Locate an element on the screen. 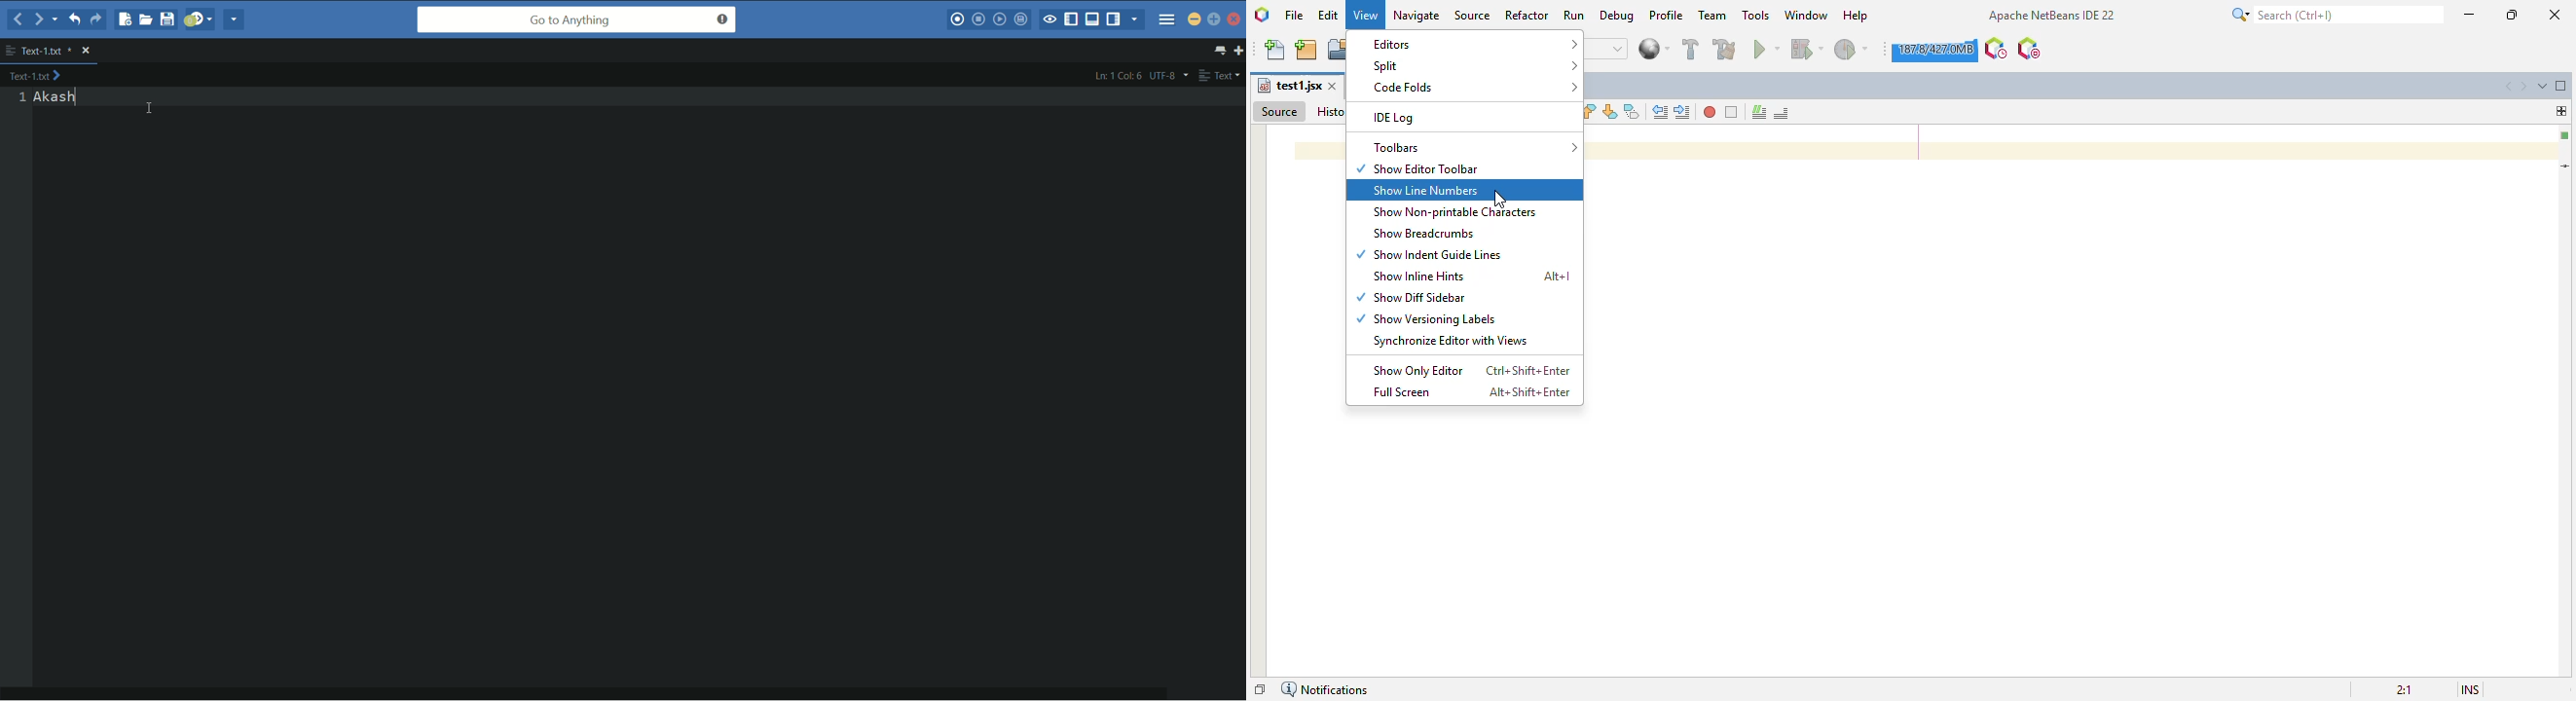 The width and height of the screenshot is (2576, 728). show/hide bottom panel is located at coordinates (1092, 19).